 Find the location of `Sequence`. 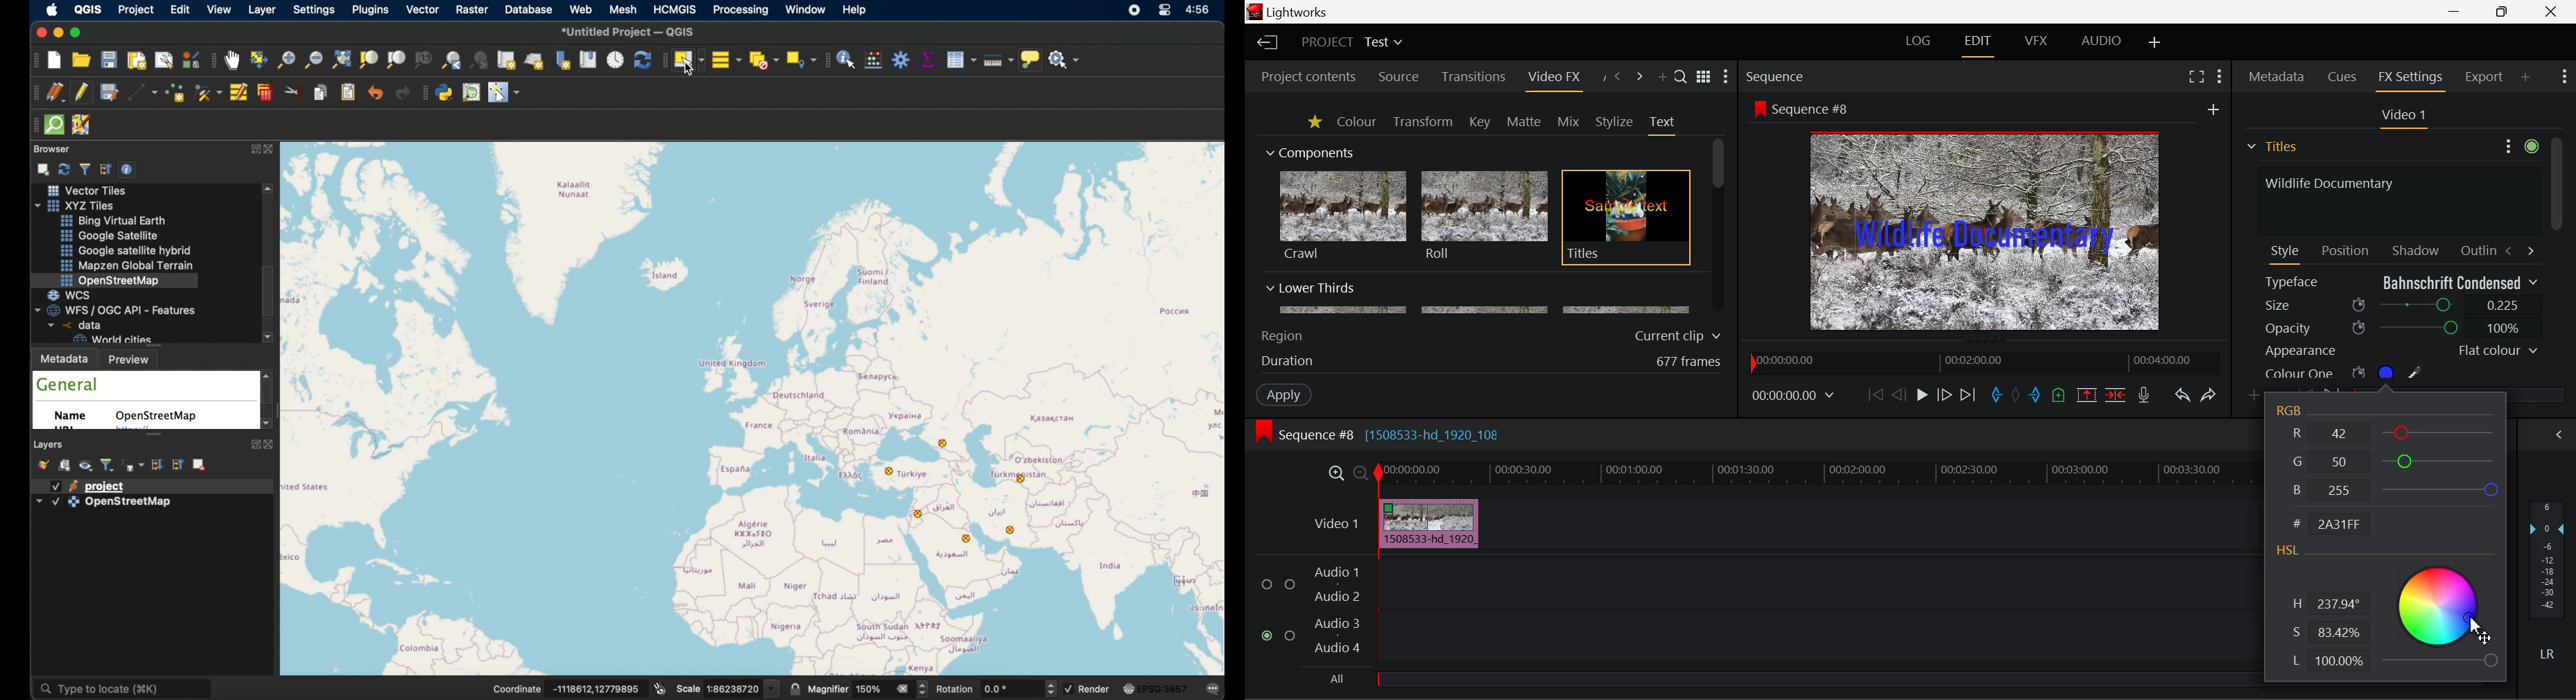

Sequence is located at coordinates (1774, 76).